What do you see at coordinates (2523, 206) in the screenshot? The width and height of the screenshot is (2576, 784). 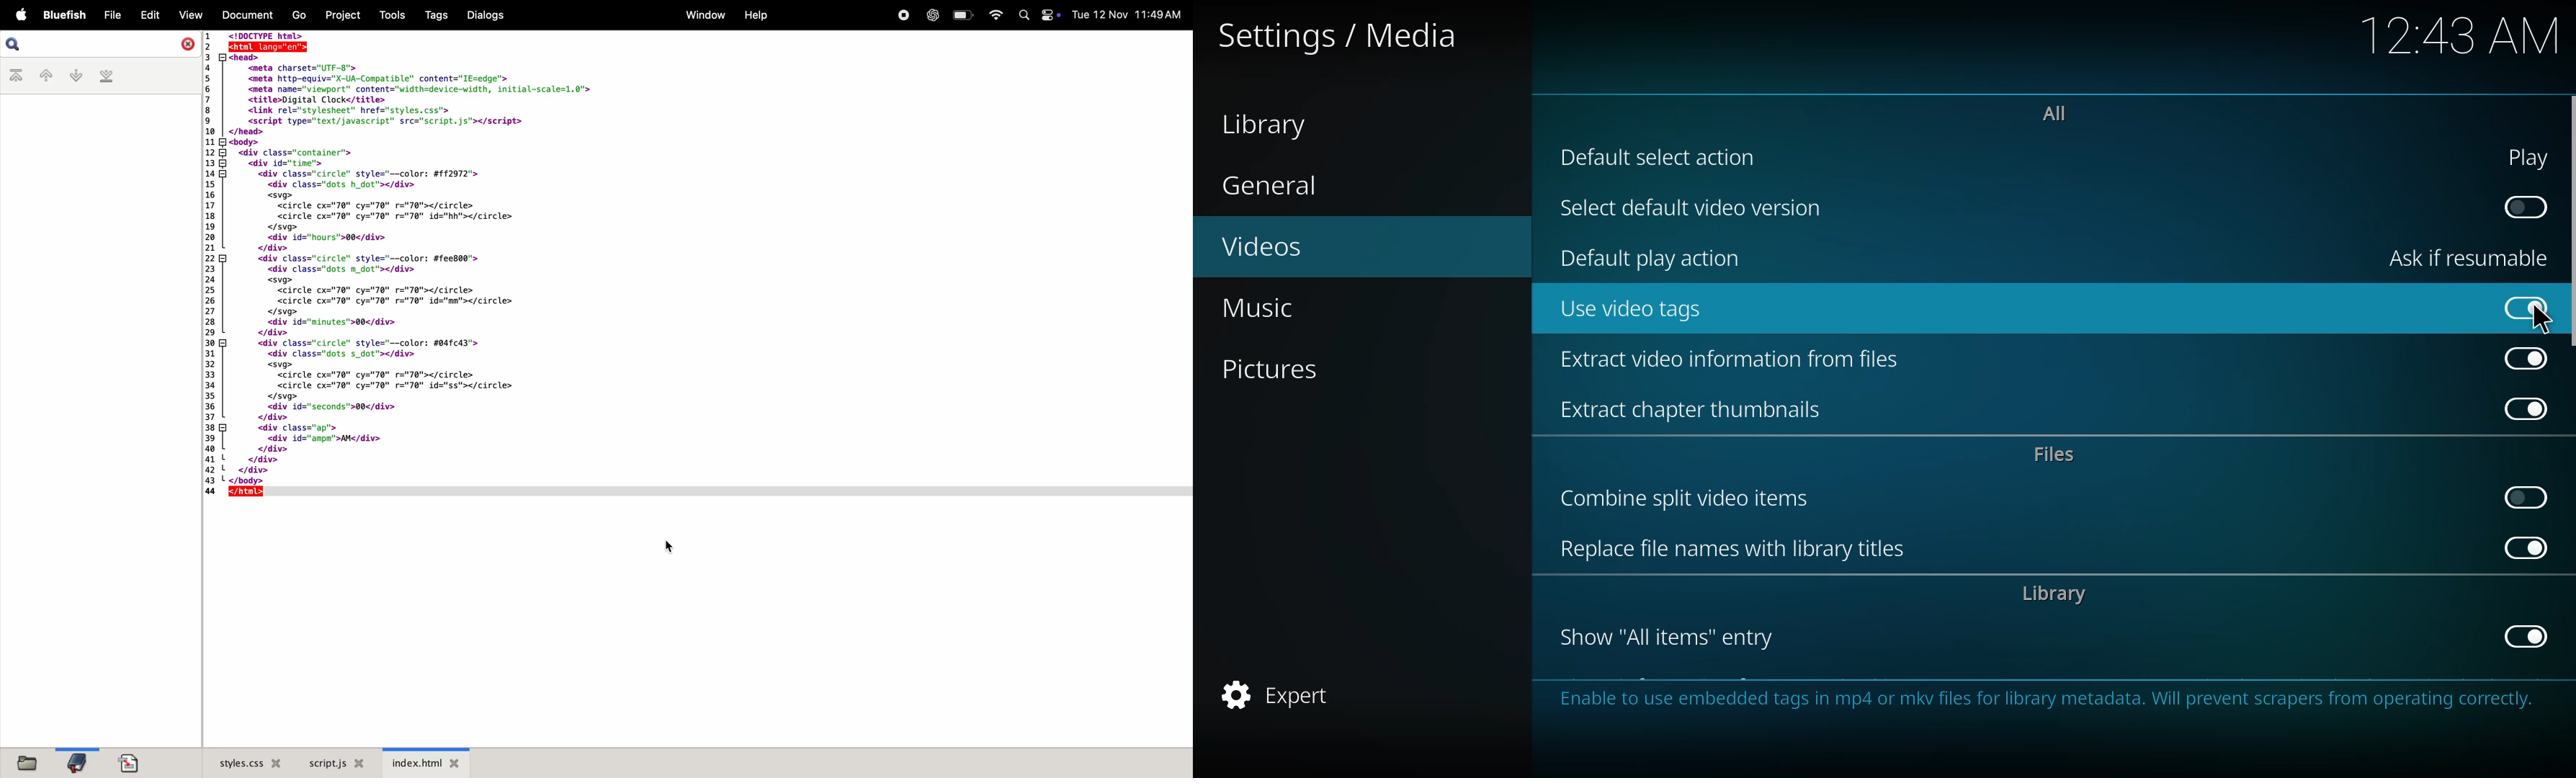 I see `click to enable` at bounding box center [2523, 206].